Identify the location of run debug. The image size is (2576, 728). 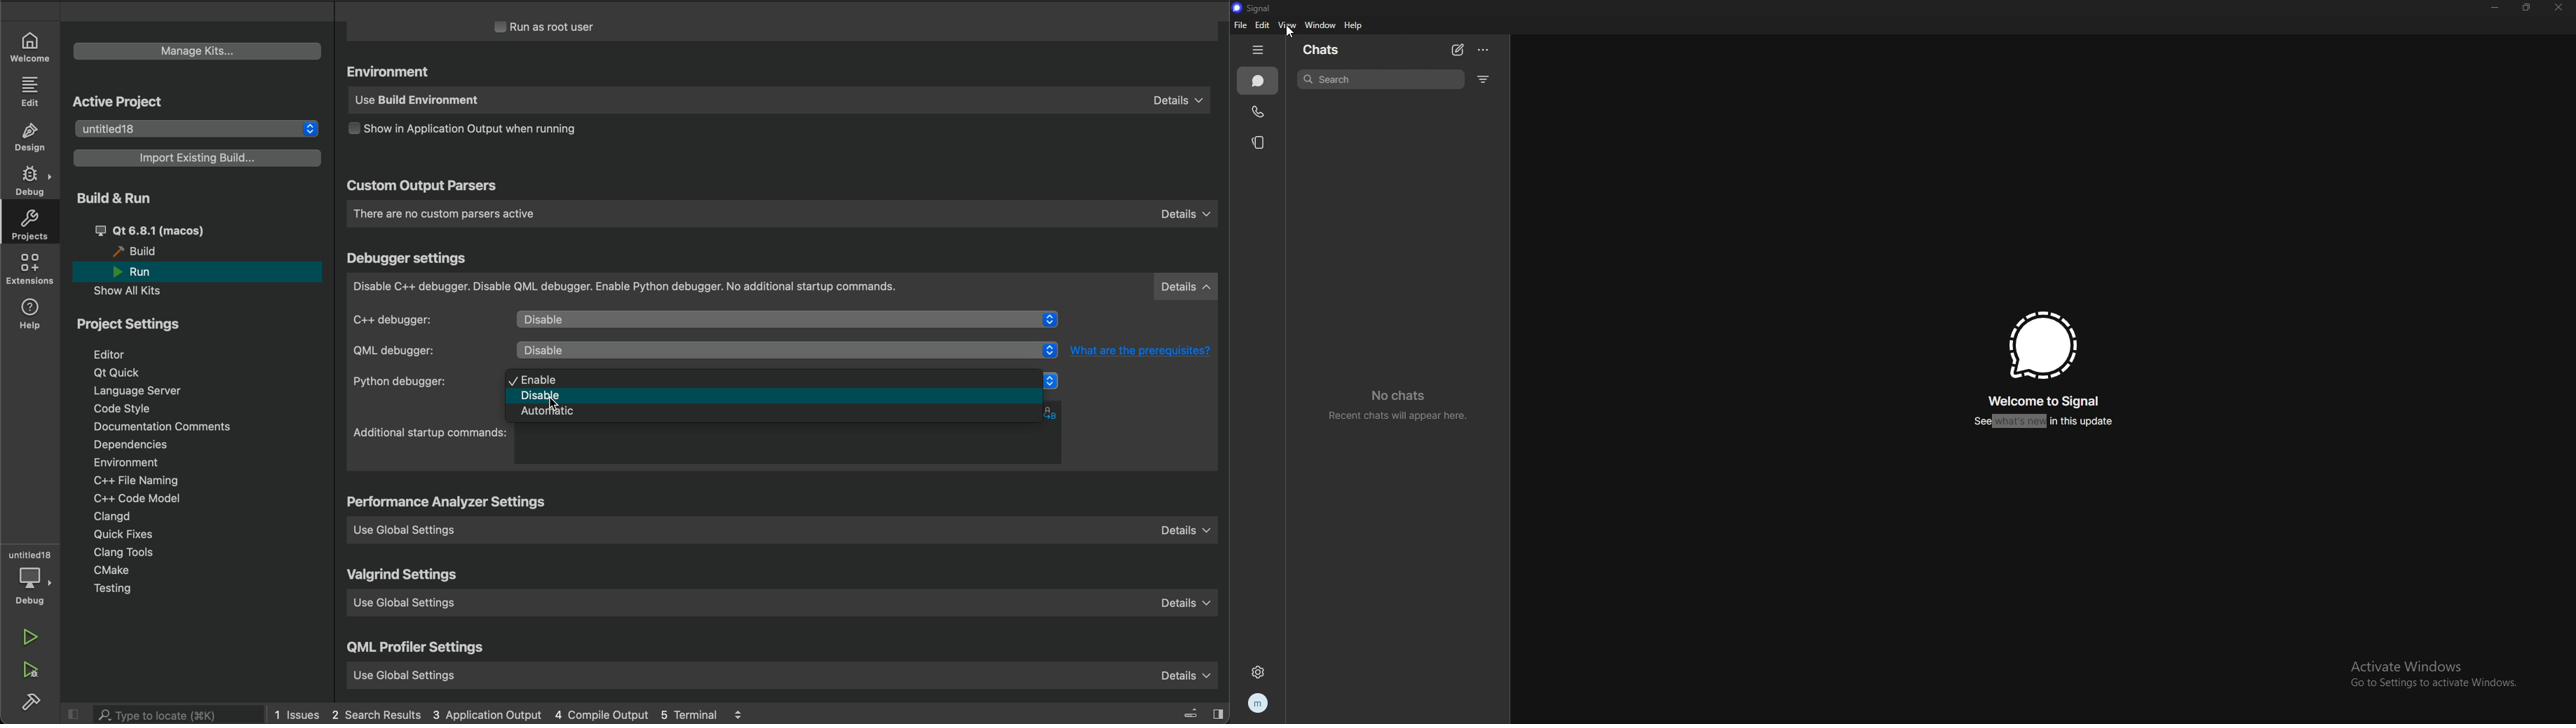
(32, 670).